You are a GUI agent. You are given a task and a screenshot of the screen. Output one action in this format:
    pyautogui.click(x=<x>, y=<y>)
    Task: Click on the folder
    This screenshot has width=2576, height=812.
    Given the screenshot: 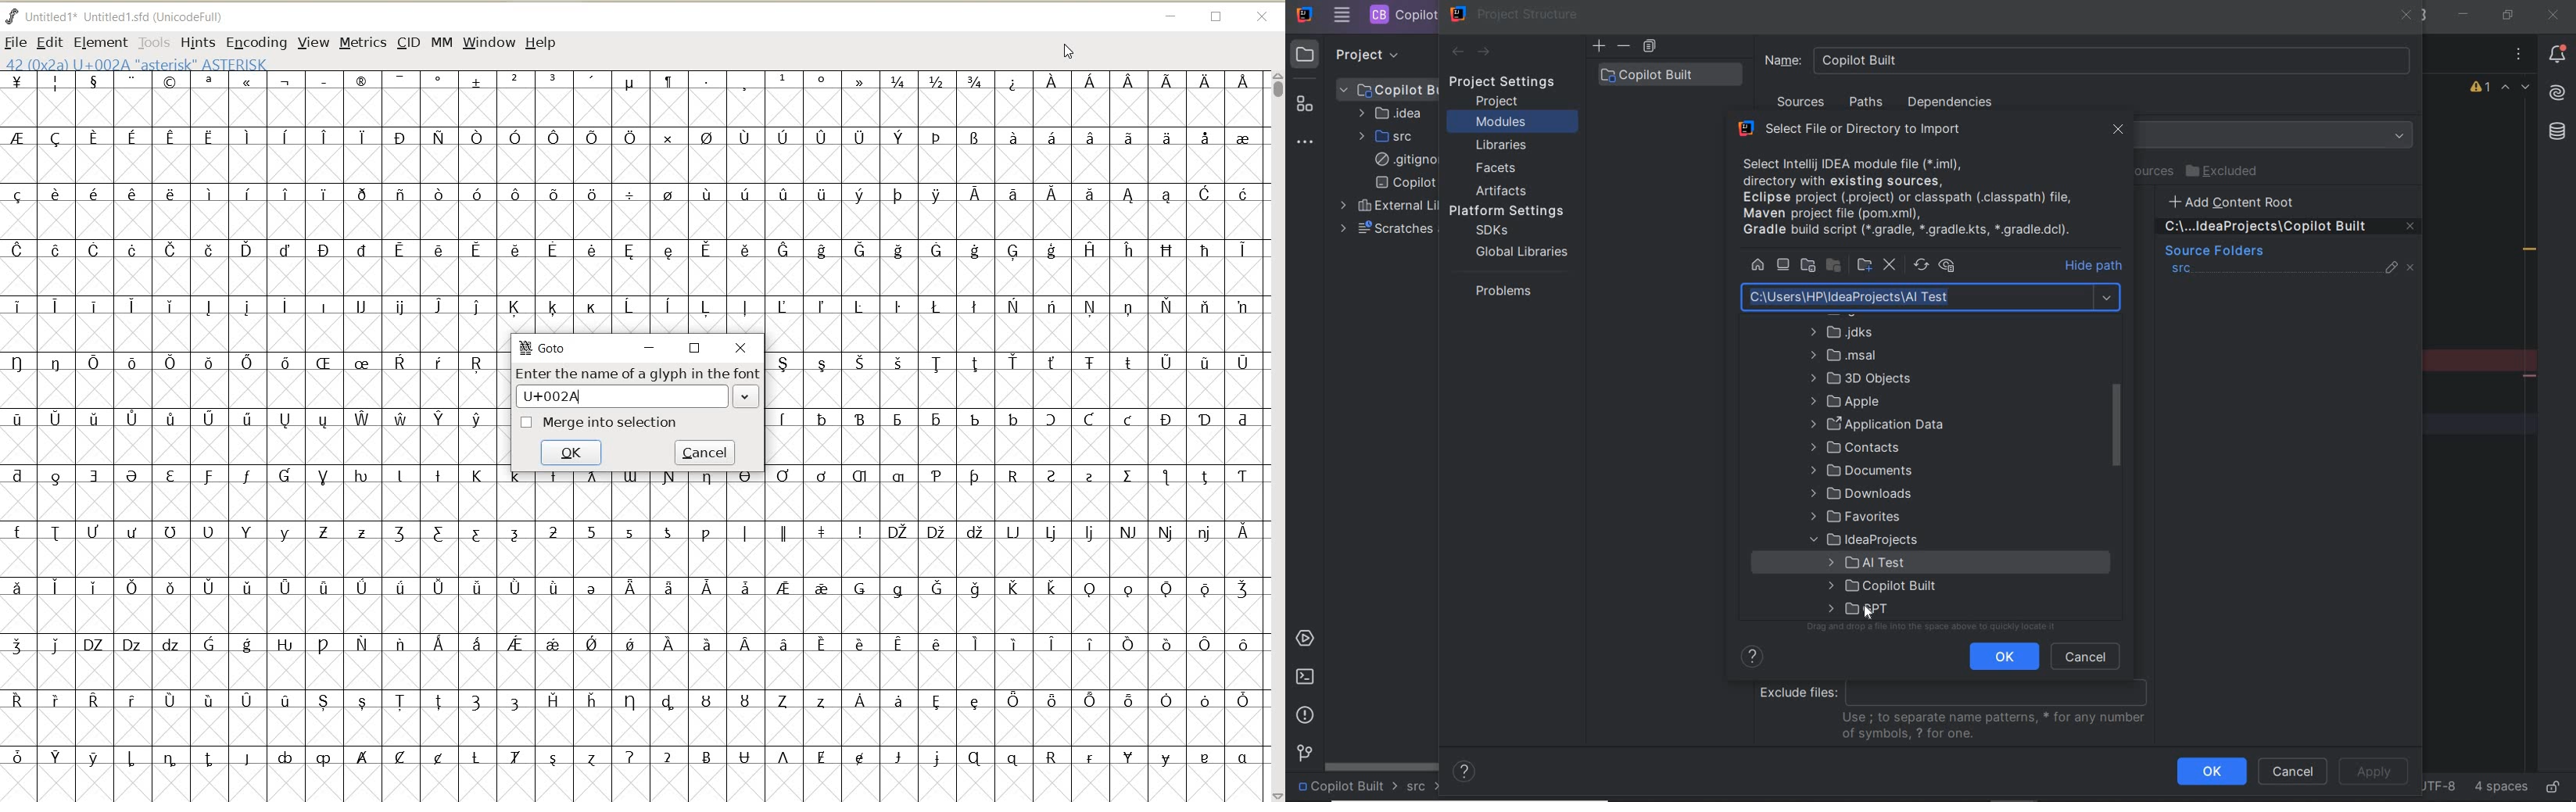 What is the action you would take?
    pyautogui.click(x=1855, y=446)
    